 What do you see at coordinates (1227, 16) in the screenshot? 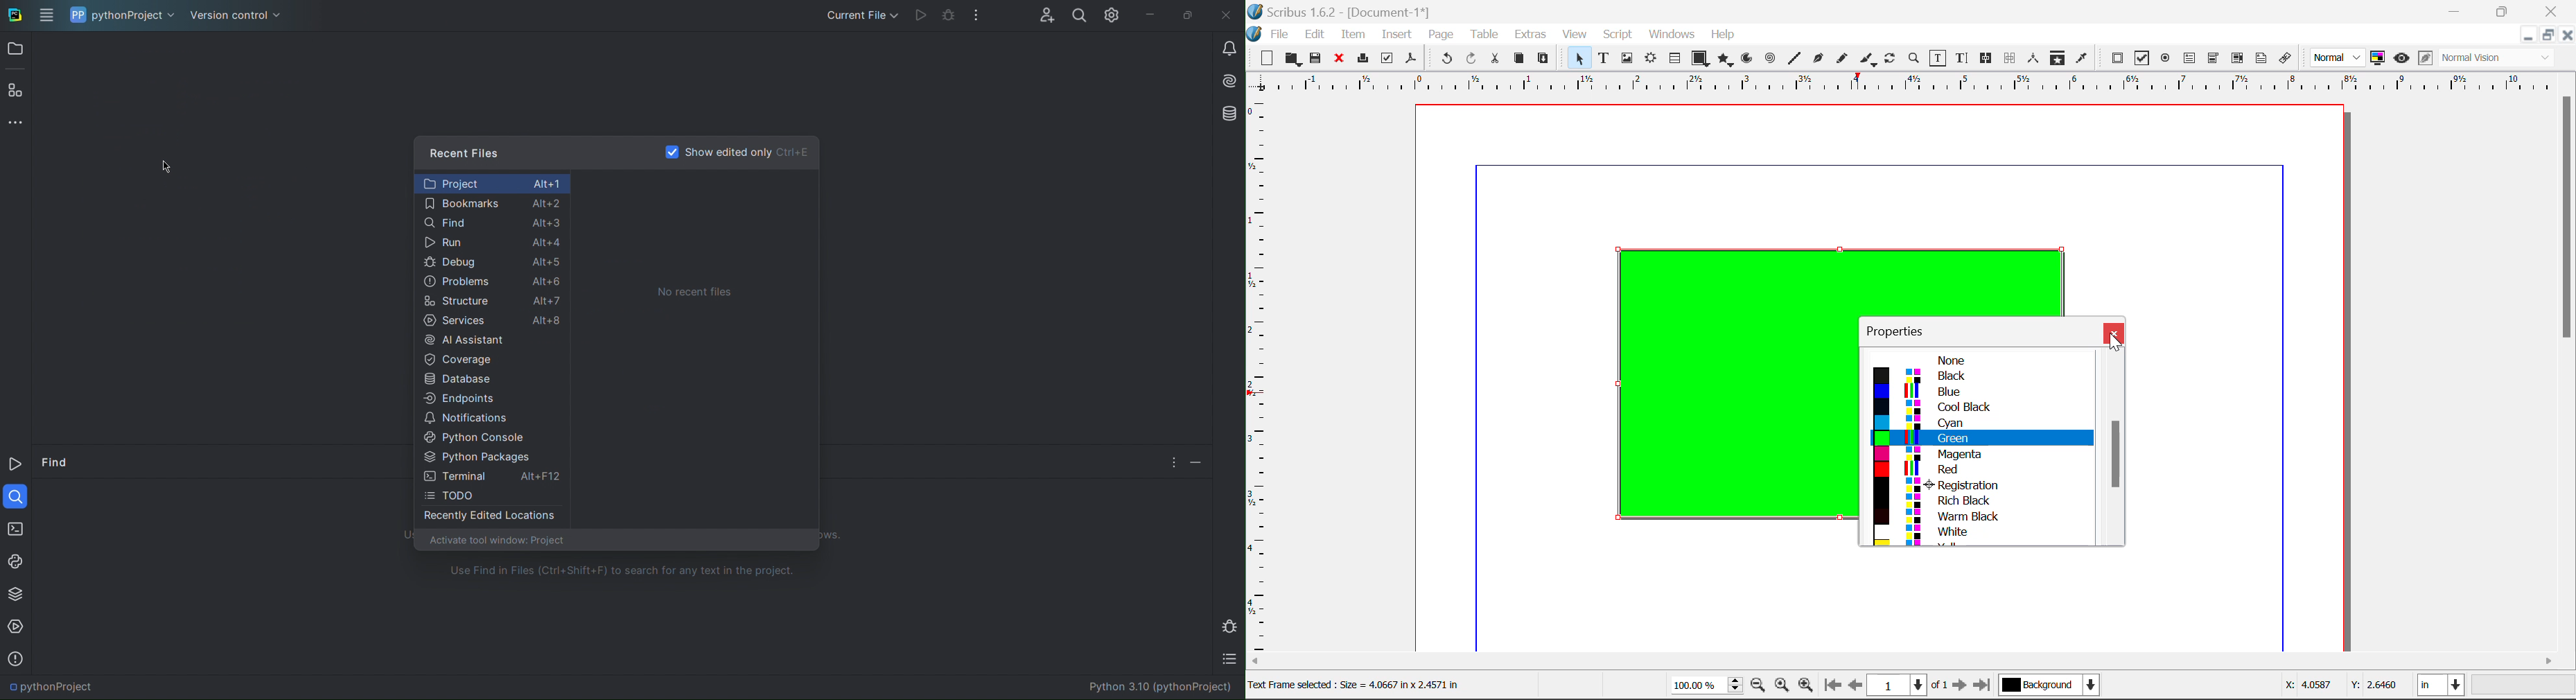
I see `Close` at bounding box center [1227, 16].